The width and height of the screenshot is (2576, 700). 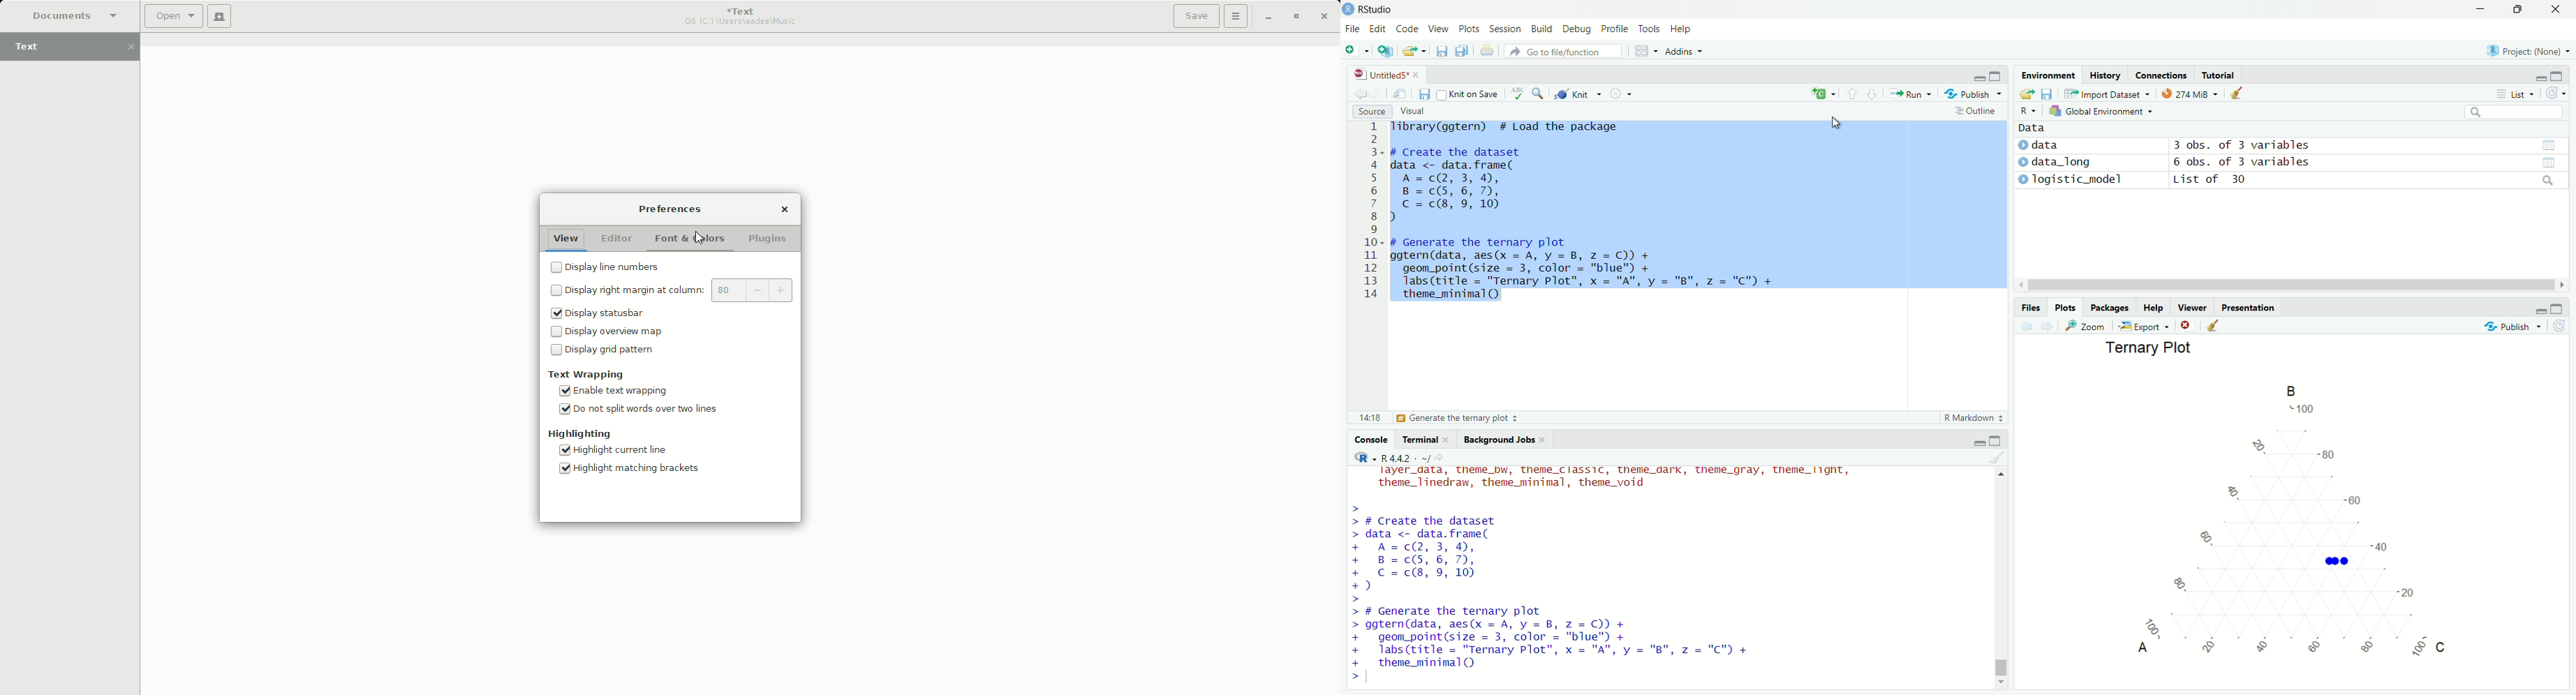 I want to click on minimise, so click(x=2537, y=310).